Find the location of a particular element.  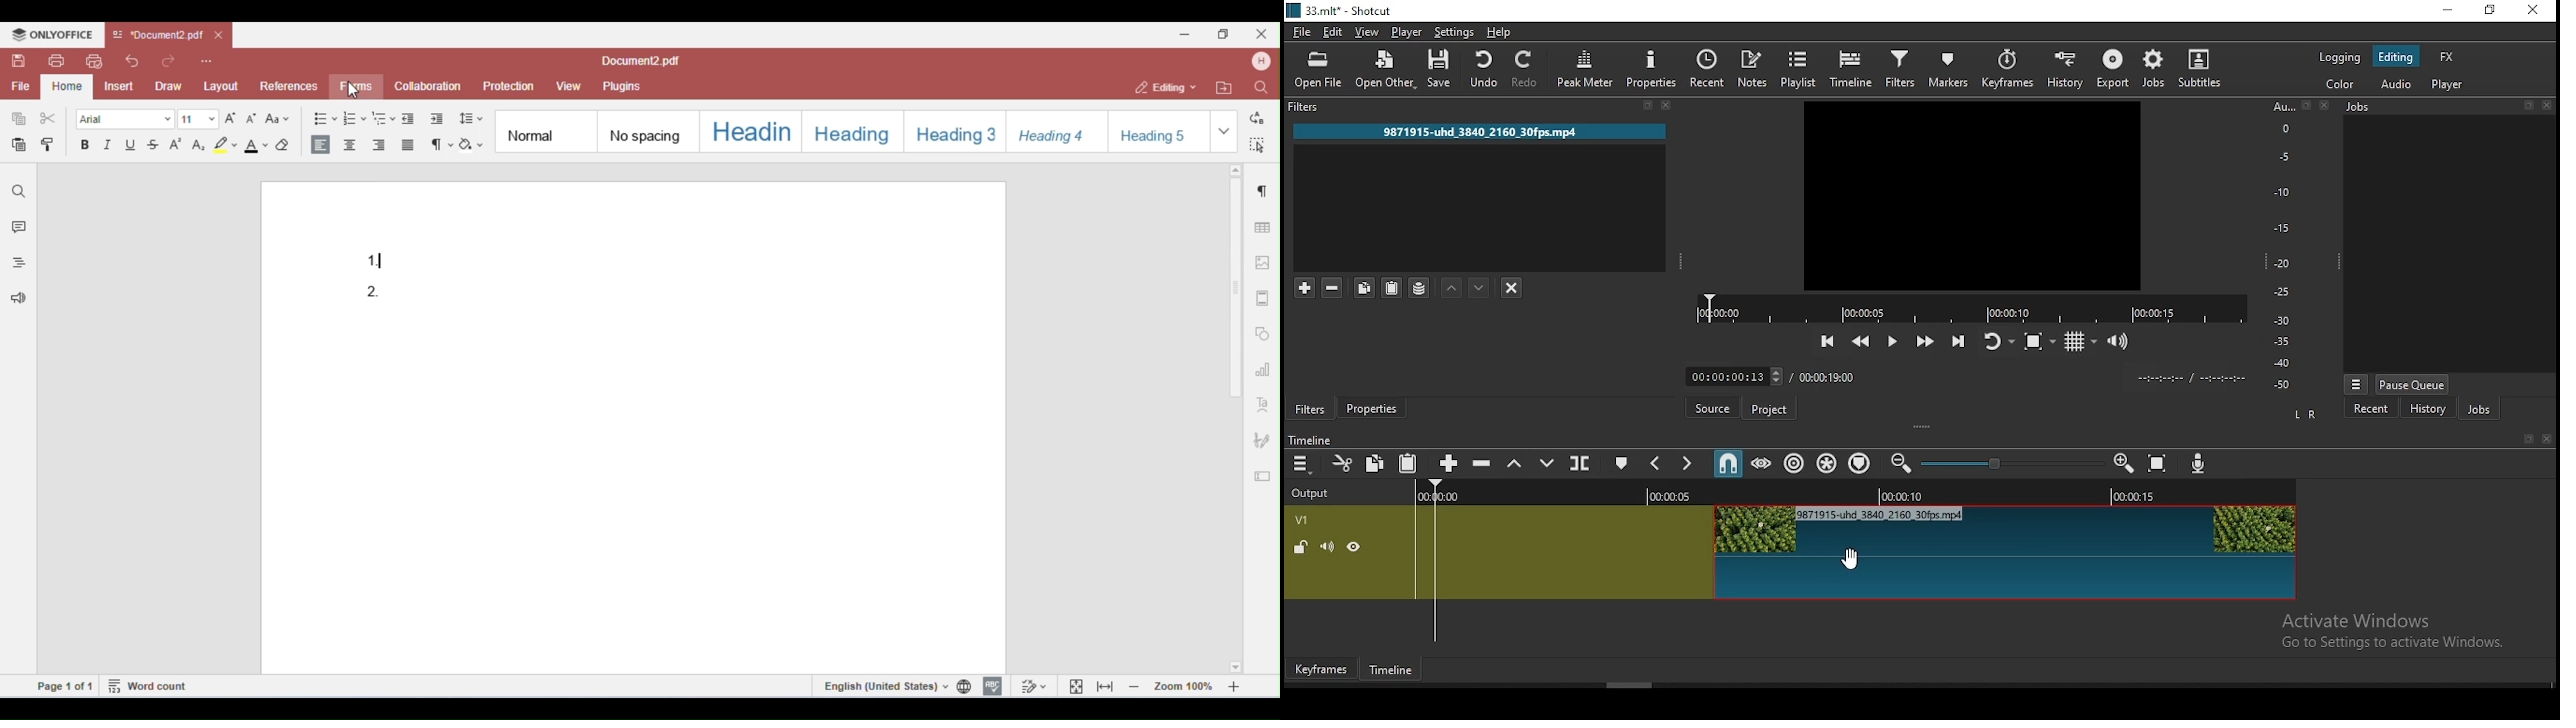

menu is located at coordinates (1302, 463).